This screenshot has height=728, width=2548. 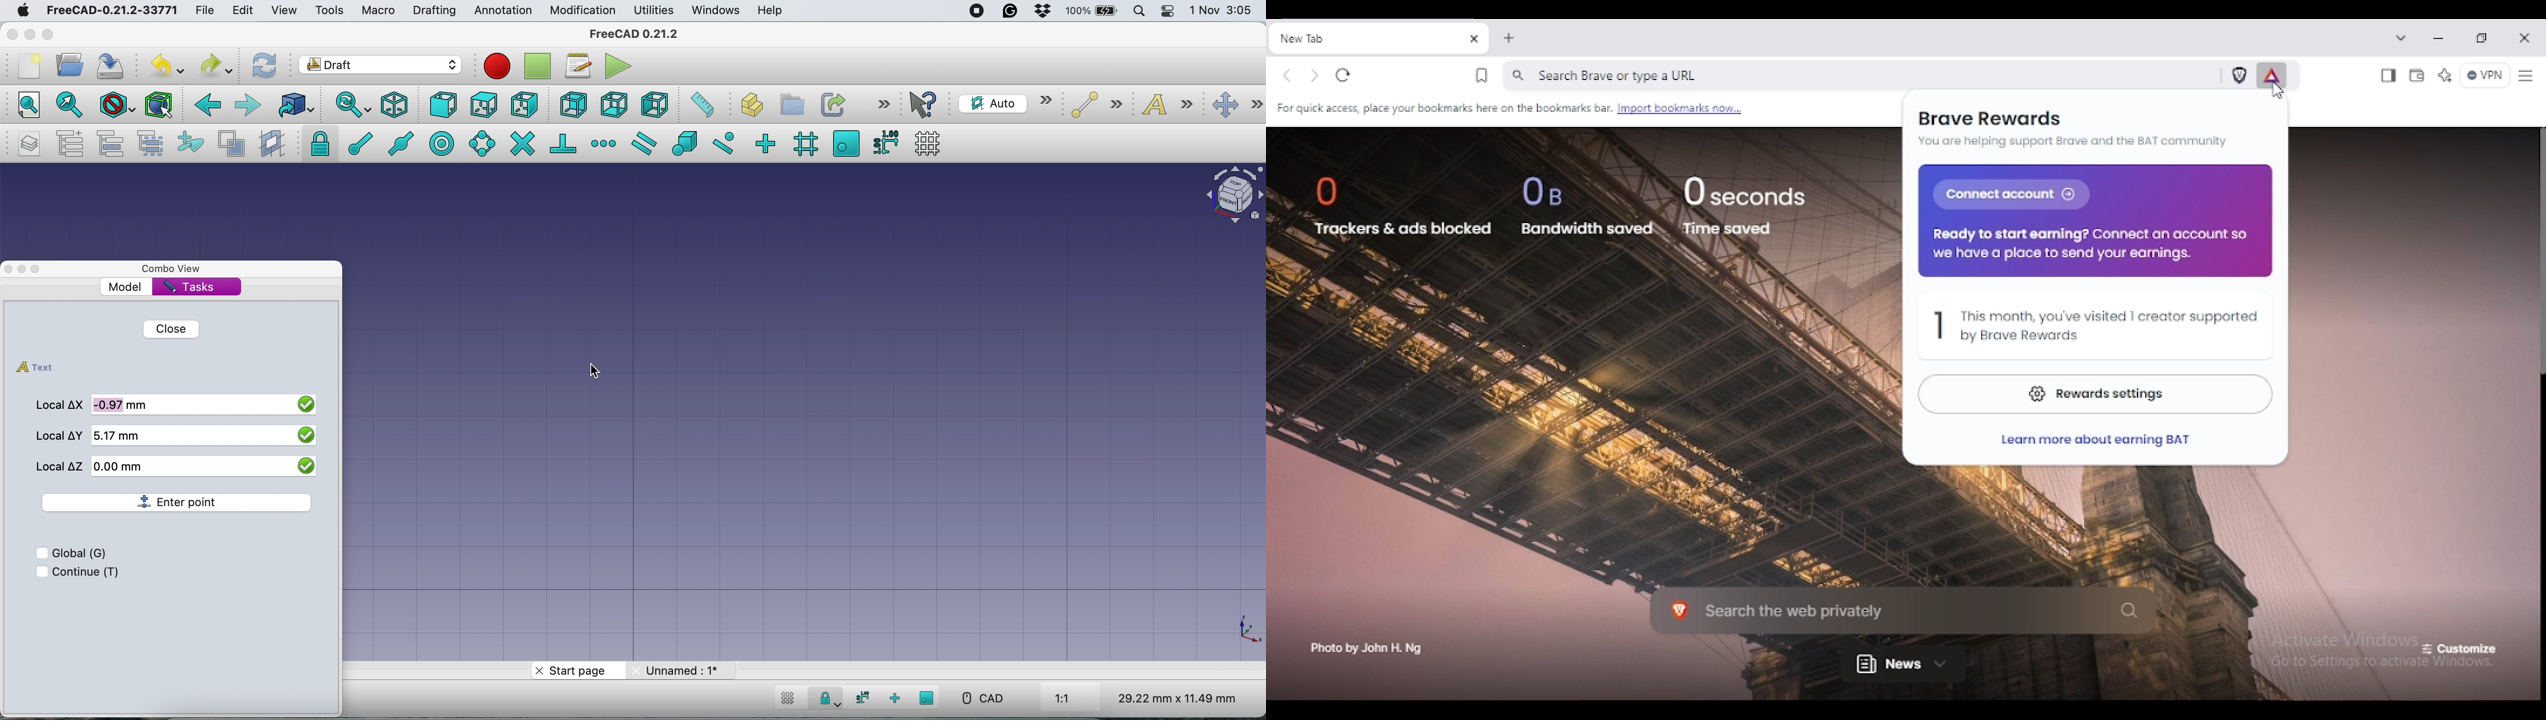 What do you see at coordinates (845, 143) in the screenshot?
I see `snap working plane` at bounding box center [845, 143].